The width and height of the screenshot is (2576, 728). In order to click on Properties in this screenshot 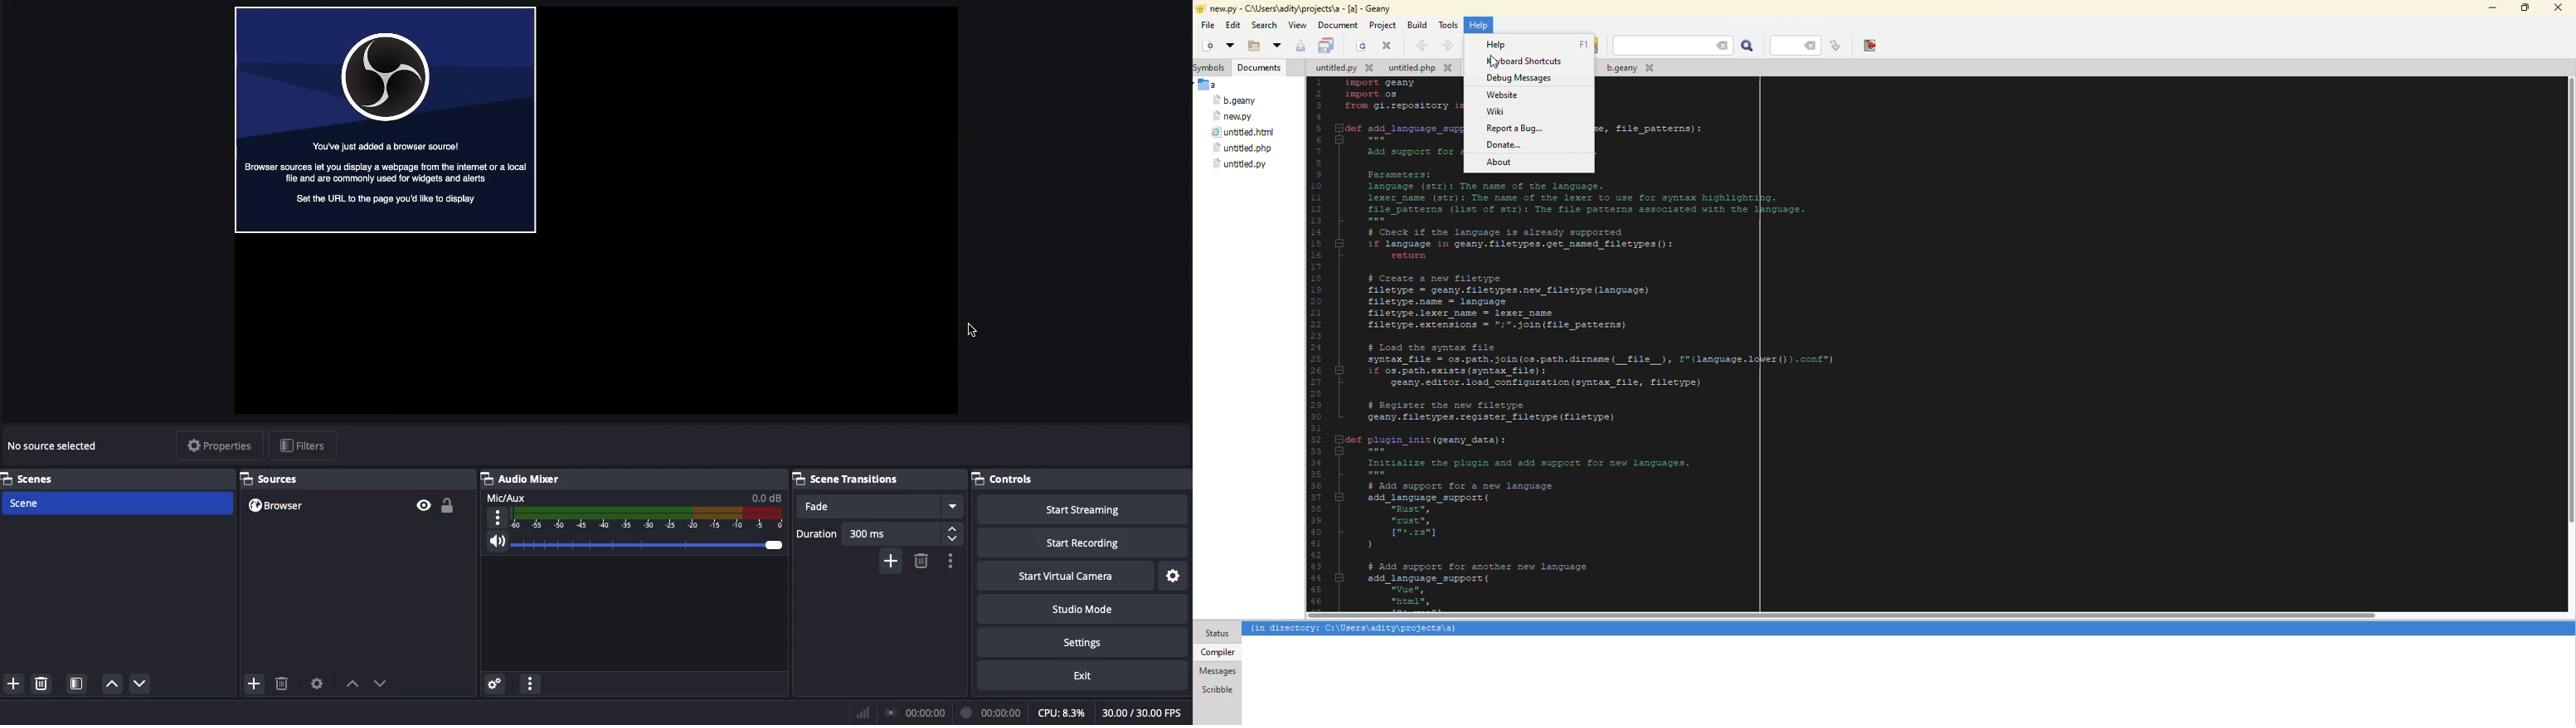, I will do `click(220, 446)`.